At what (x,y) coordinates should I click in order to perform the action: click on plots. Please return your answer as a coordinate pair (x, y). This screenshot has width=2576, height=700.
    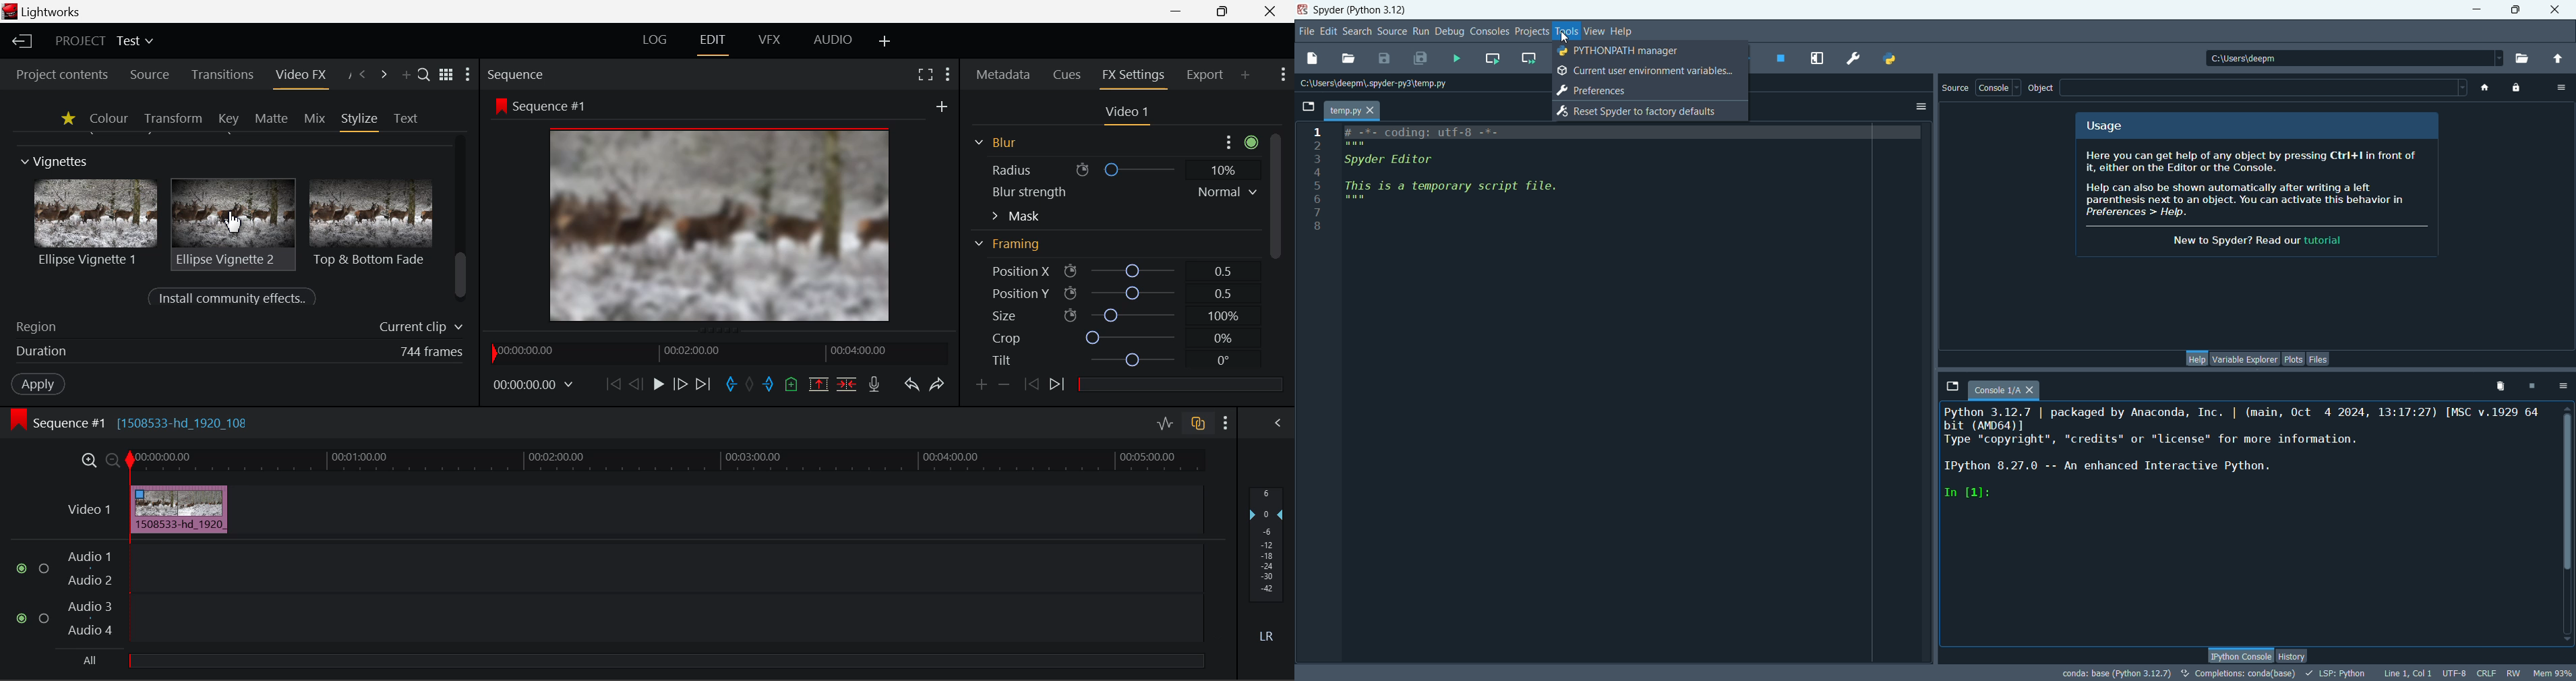
    Looking at the image, I should click on (2294, 361).